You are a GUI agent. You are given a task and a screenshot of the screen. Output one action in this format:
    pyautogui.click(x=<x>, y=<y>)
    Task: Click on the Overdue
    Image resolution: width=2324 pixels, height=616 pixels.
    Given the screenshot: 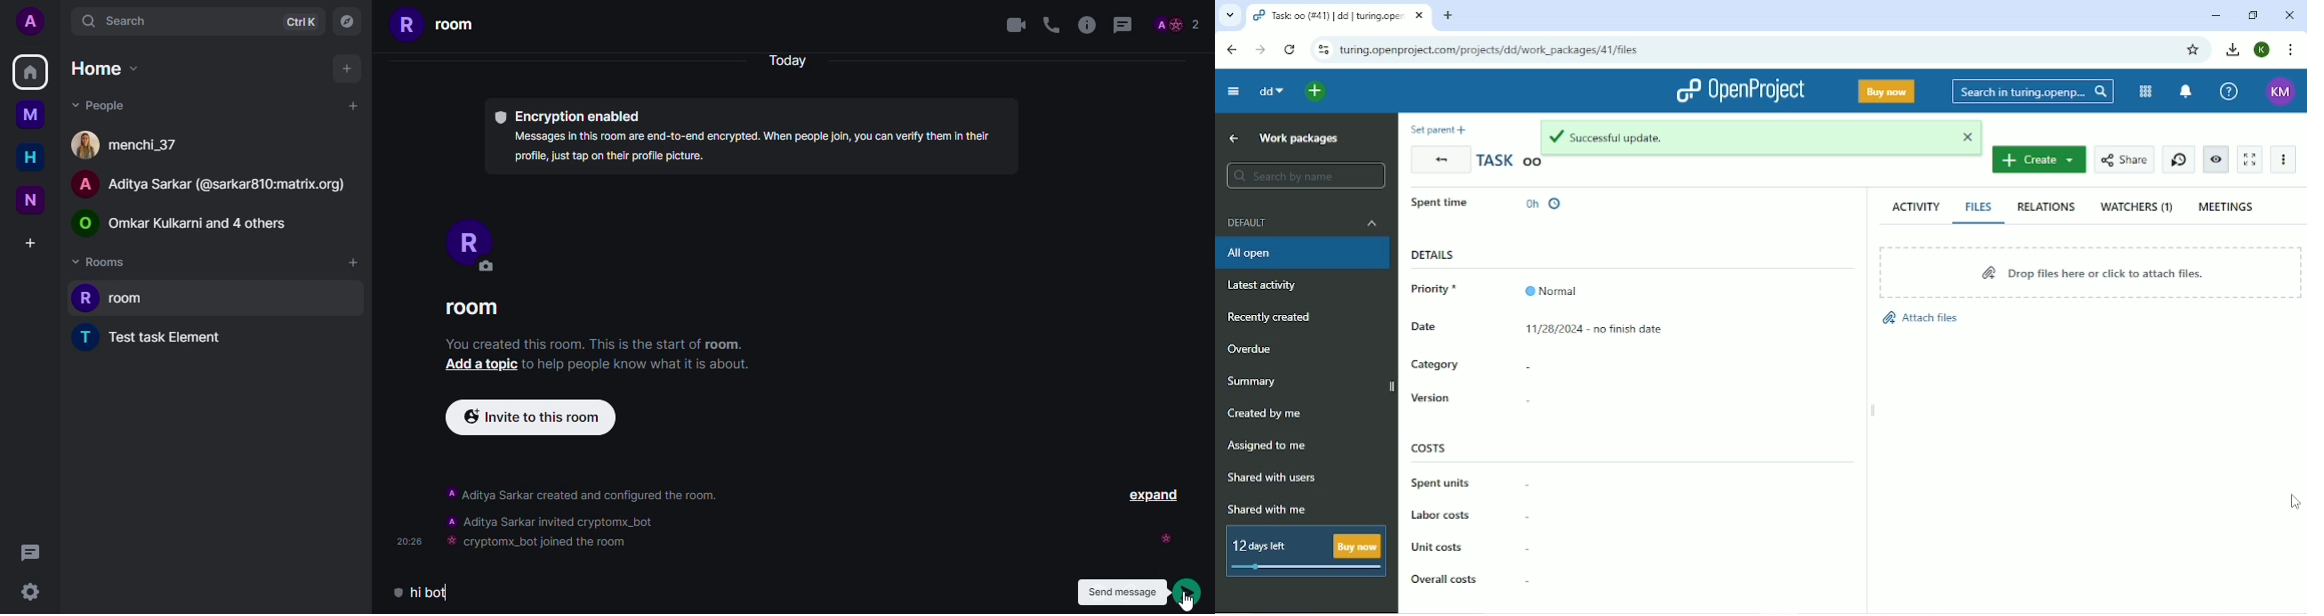 What is the action you would take?
    pyautogui.click(x=1254, y=348)
    